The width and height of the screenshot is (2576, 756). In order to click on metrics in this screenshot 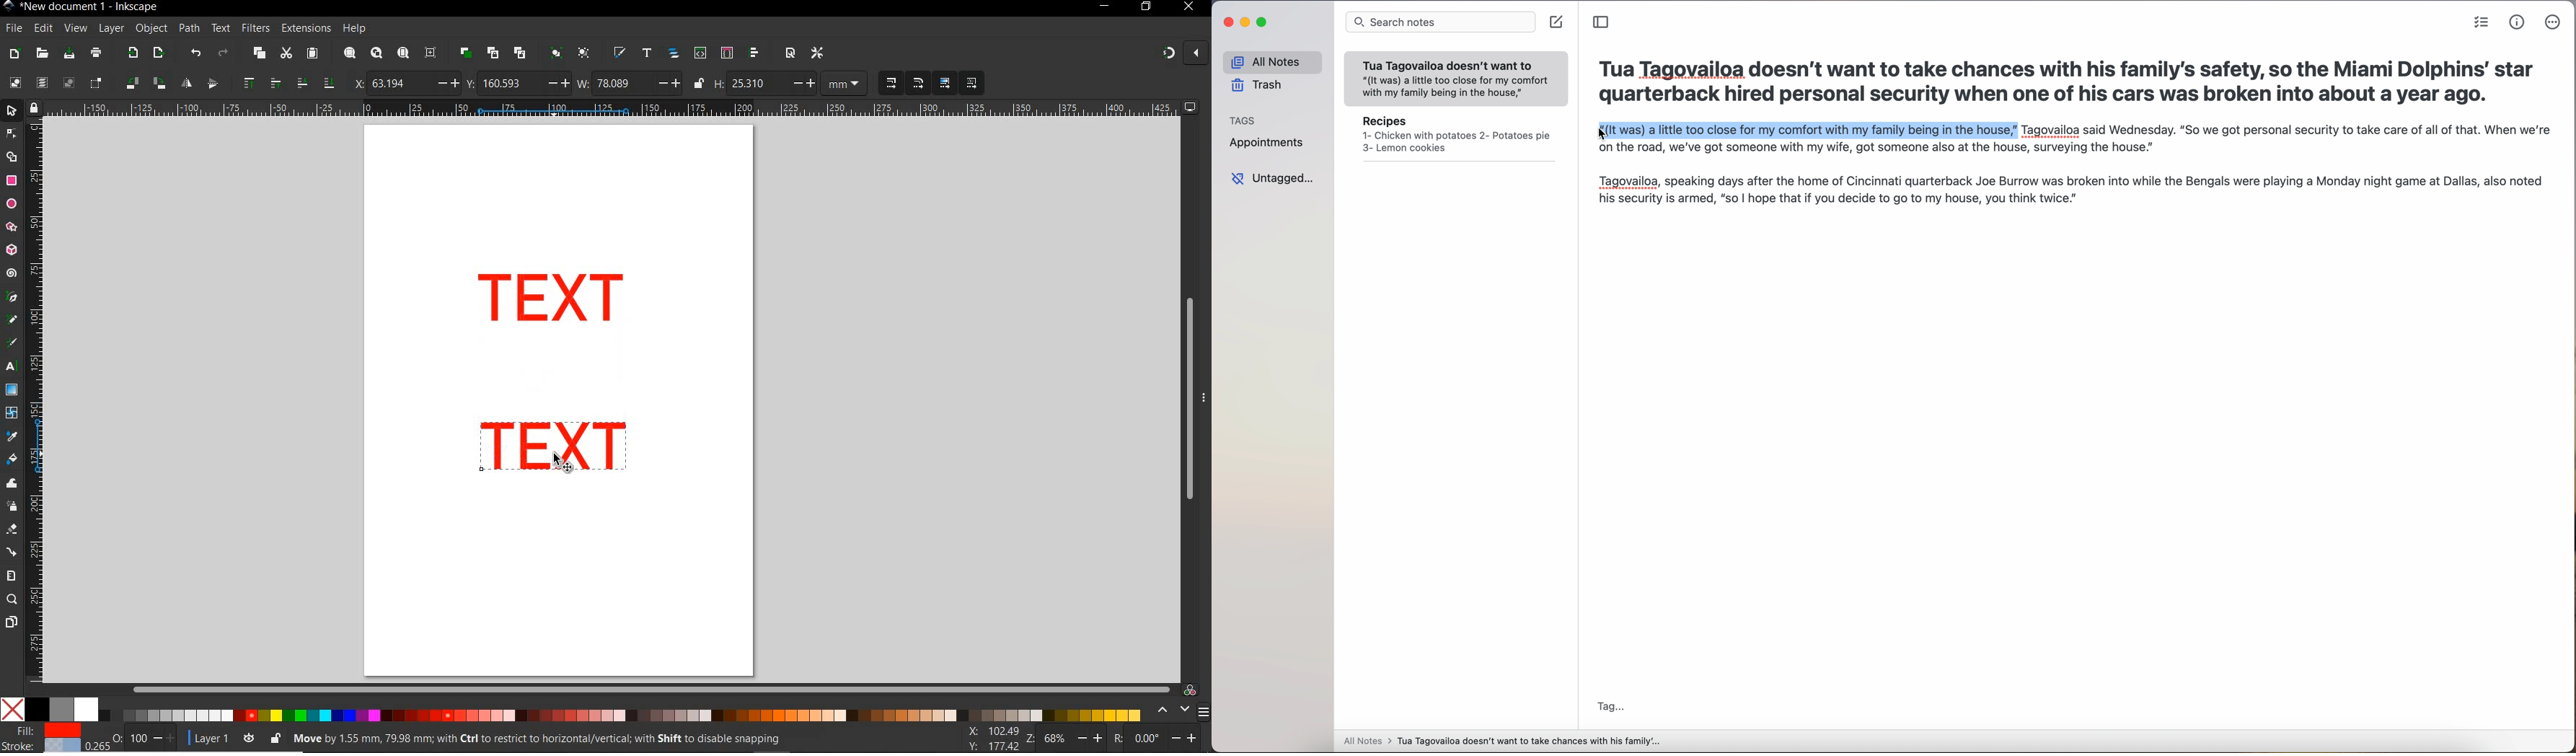, I will do `click(2517, 23)`.